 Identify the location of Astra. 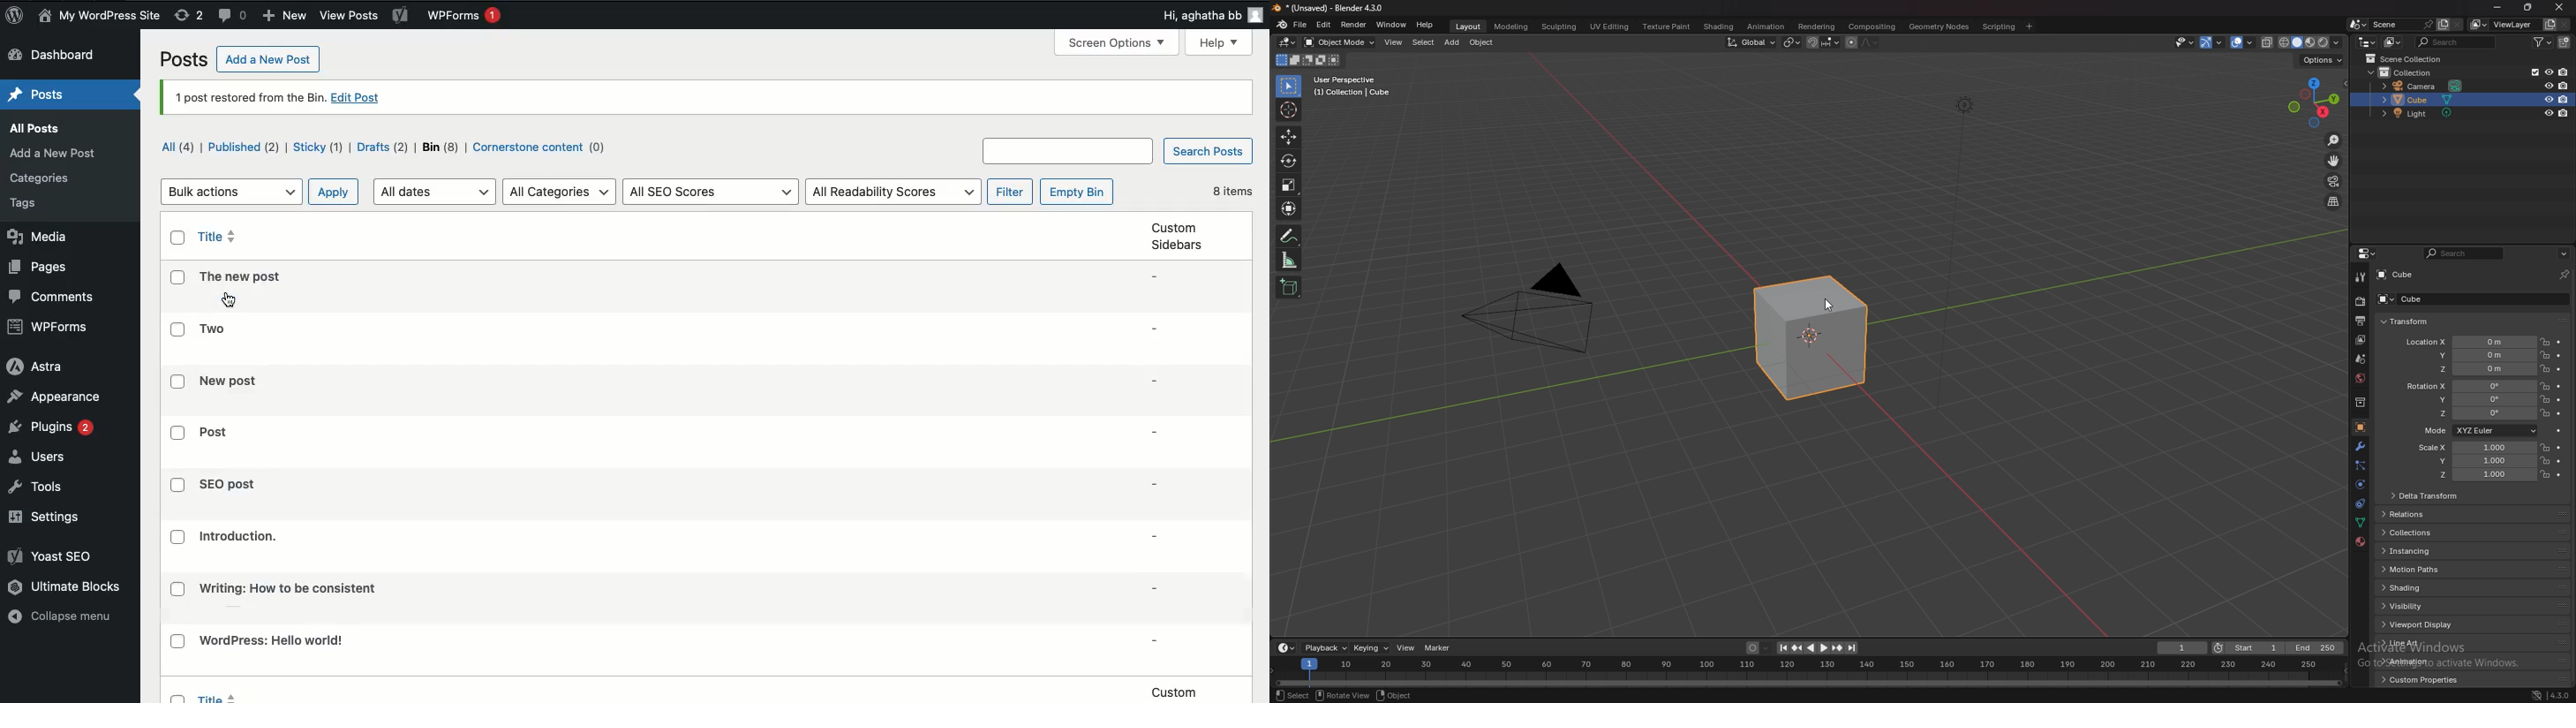
(38, 367).